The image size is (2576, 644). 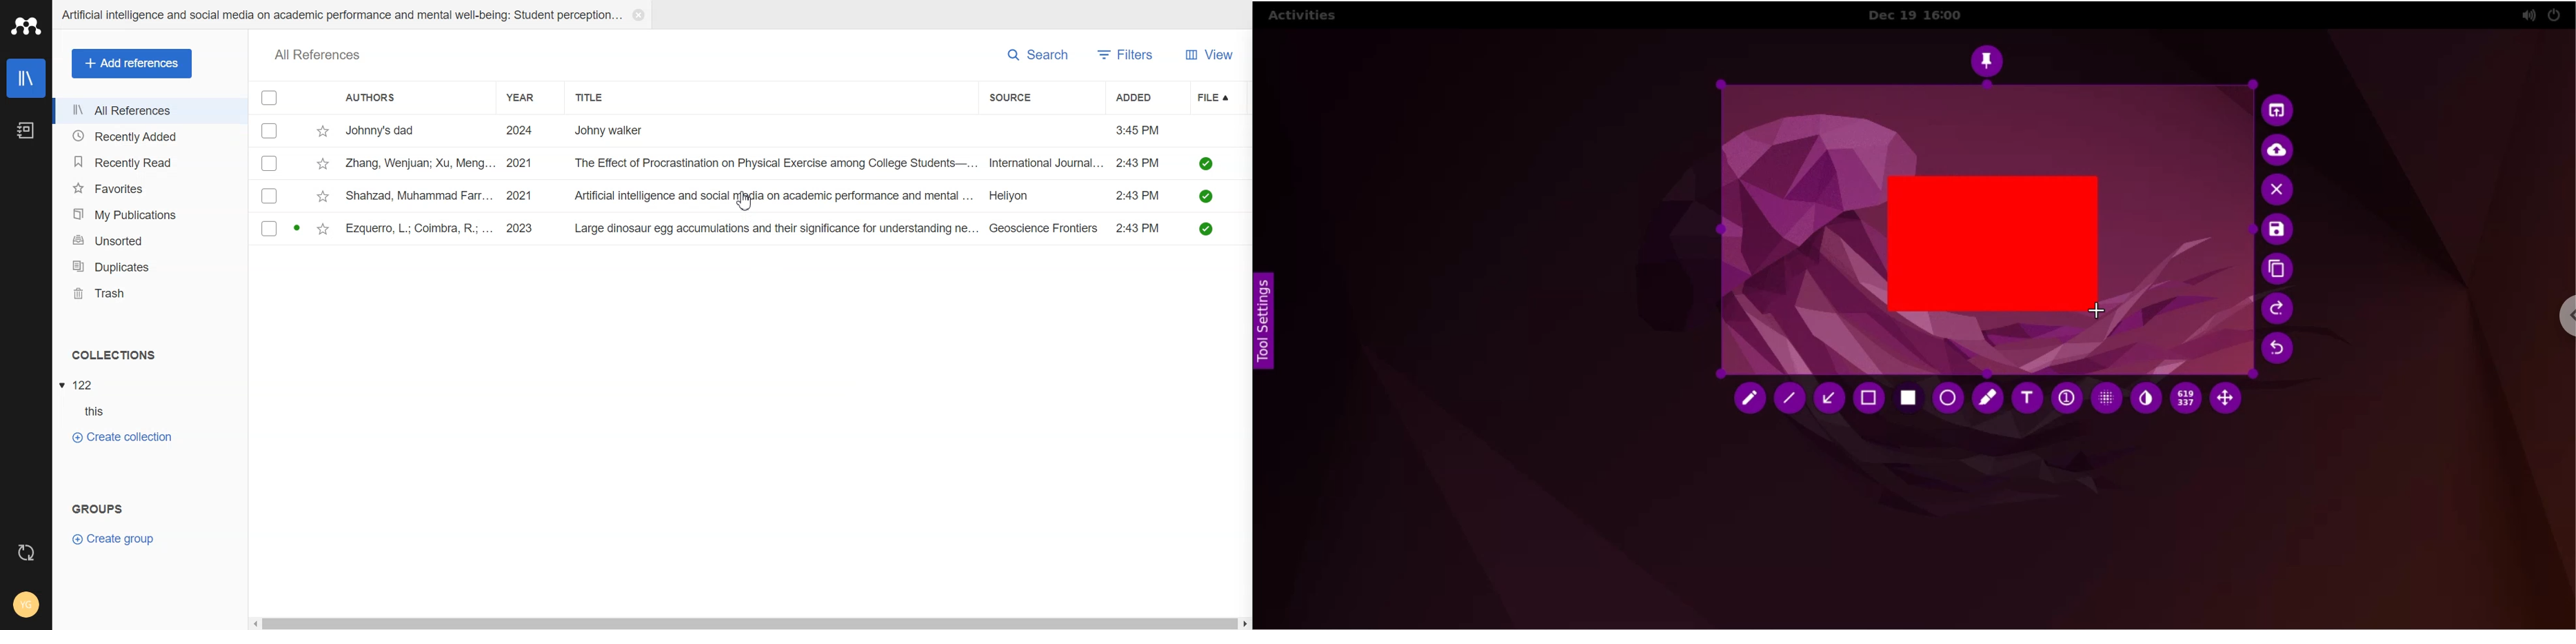 What do you see at coordinates (322, 165) in the screenshot?
I see `star` at bounding box center [322, 165].